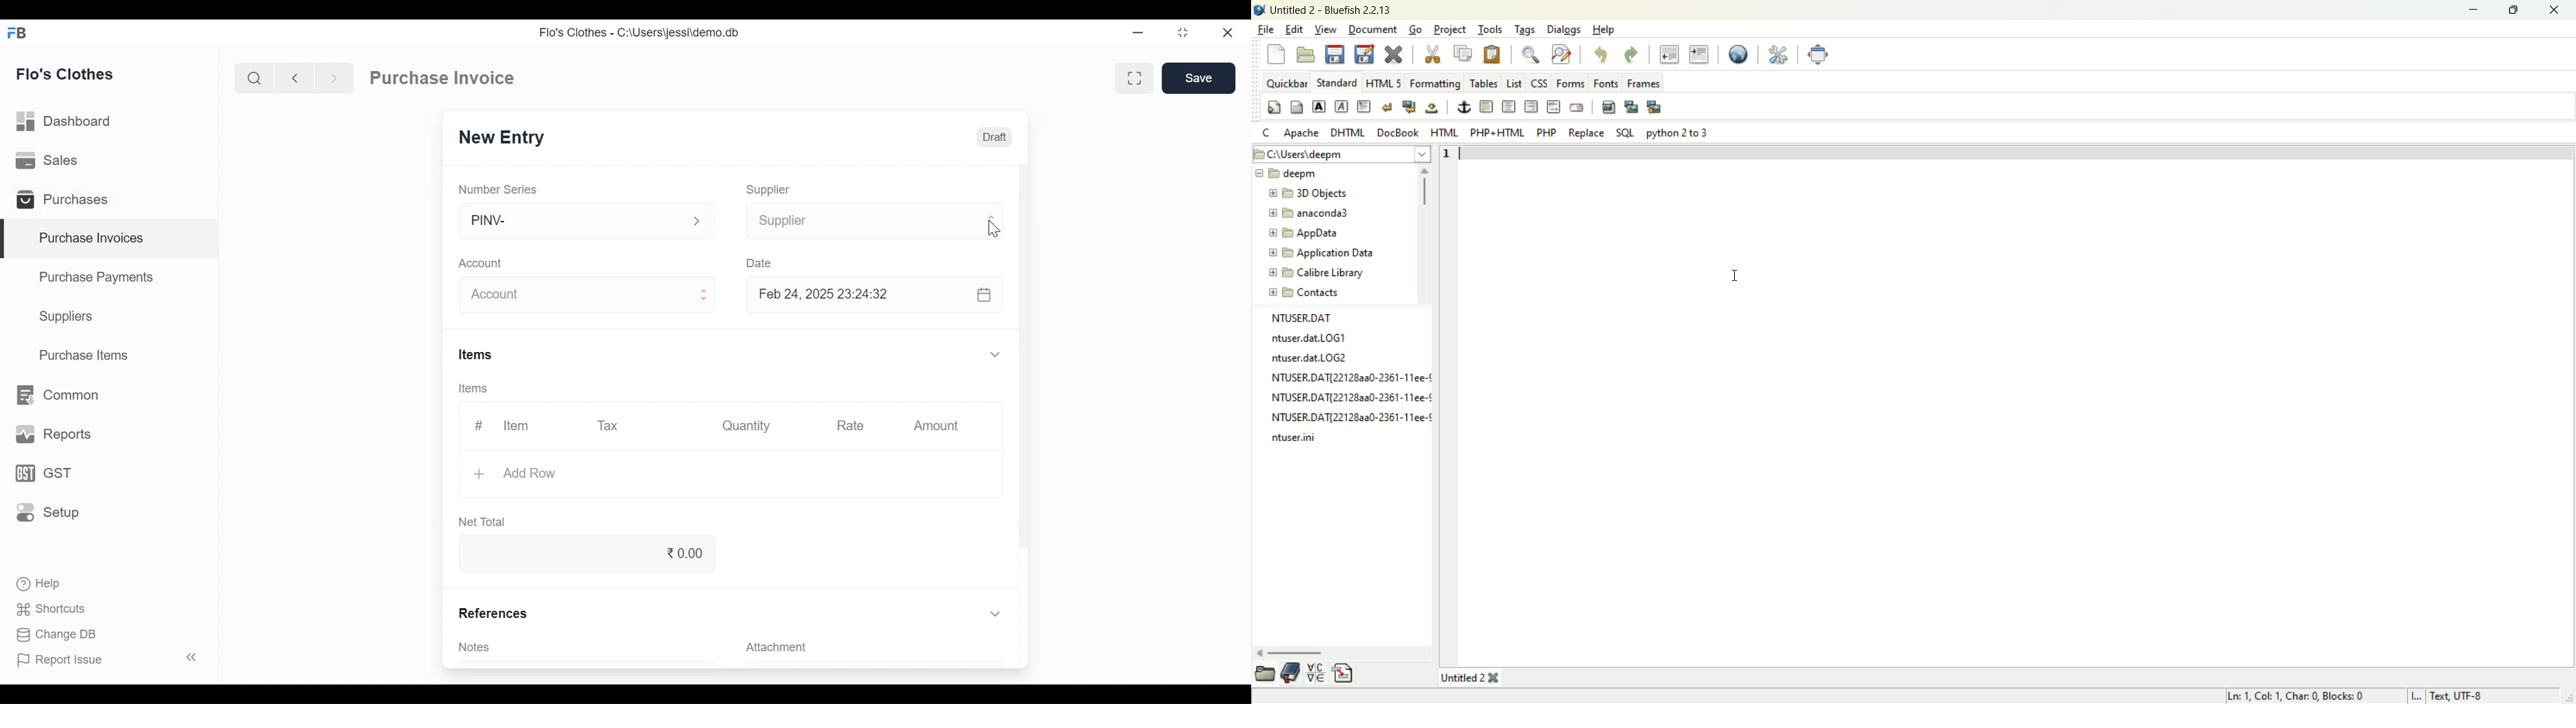 Image resolution: width=2576 pixels, height=728 pixels. What do you see at coordinates (517, 424) in the screenshot?
I see `Item` at bounding box center [517, 424].